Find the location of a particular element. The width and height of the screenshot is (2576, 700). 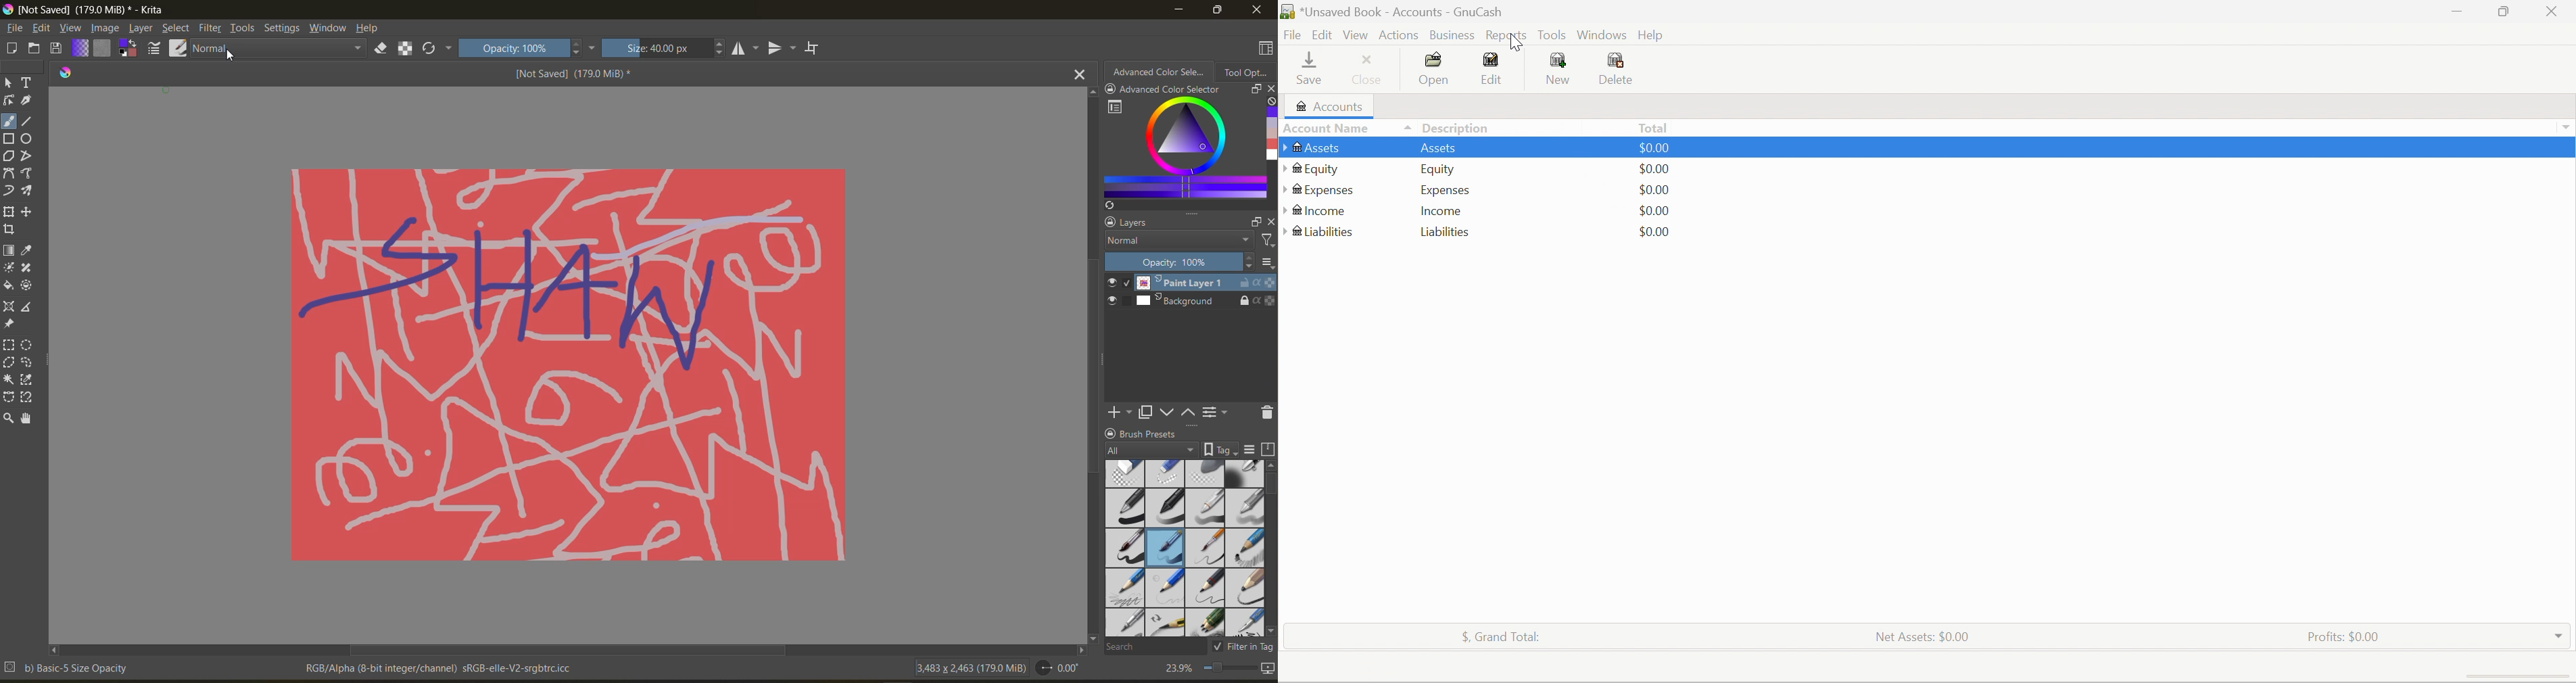

Account Name is located at coordinates (1327, 128).